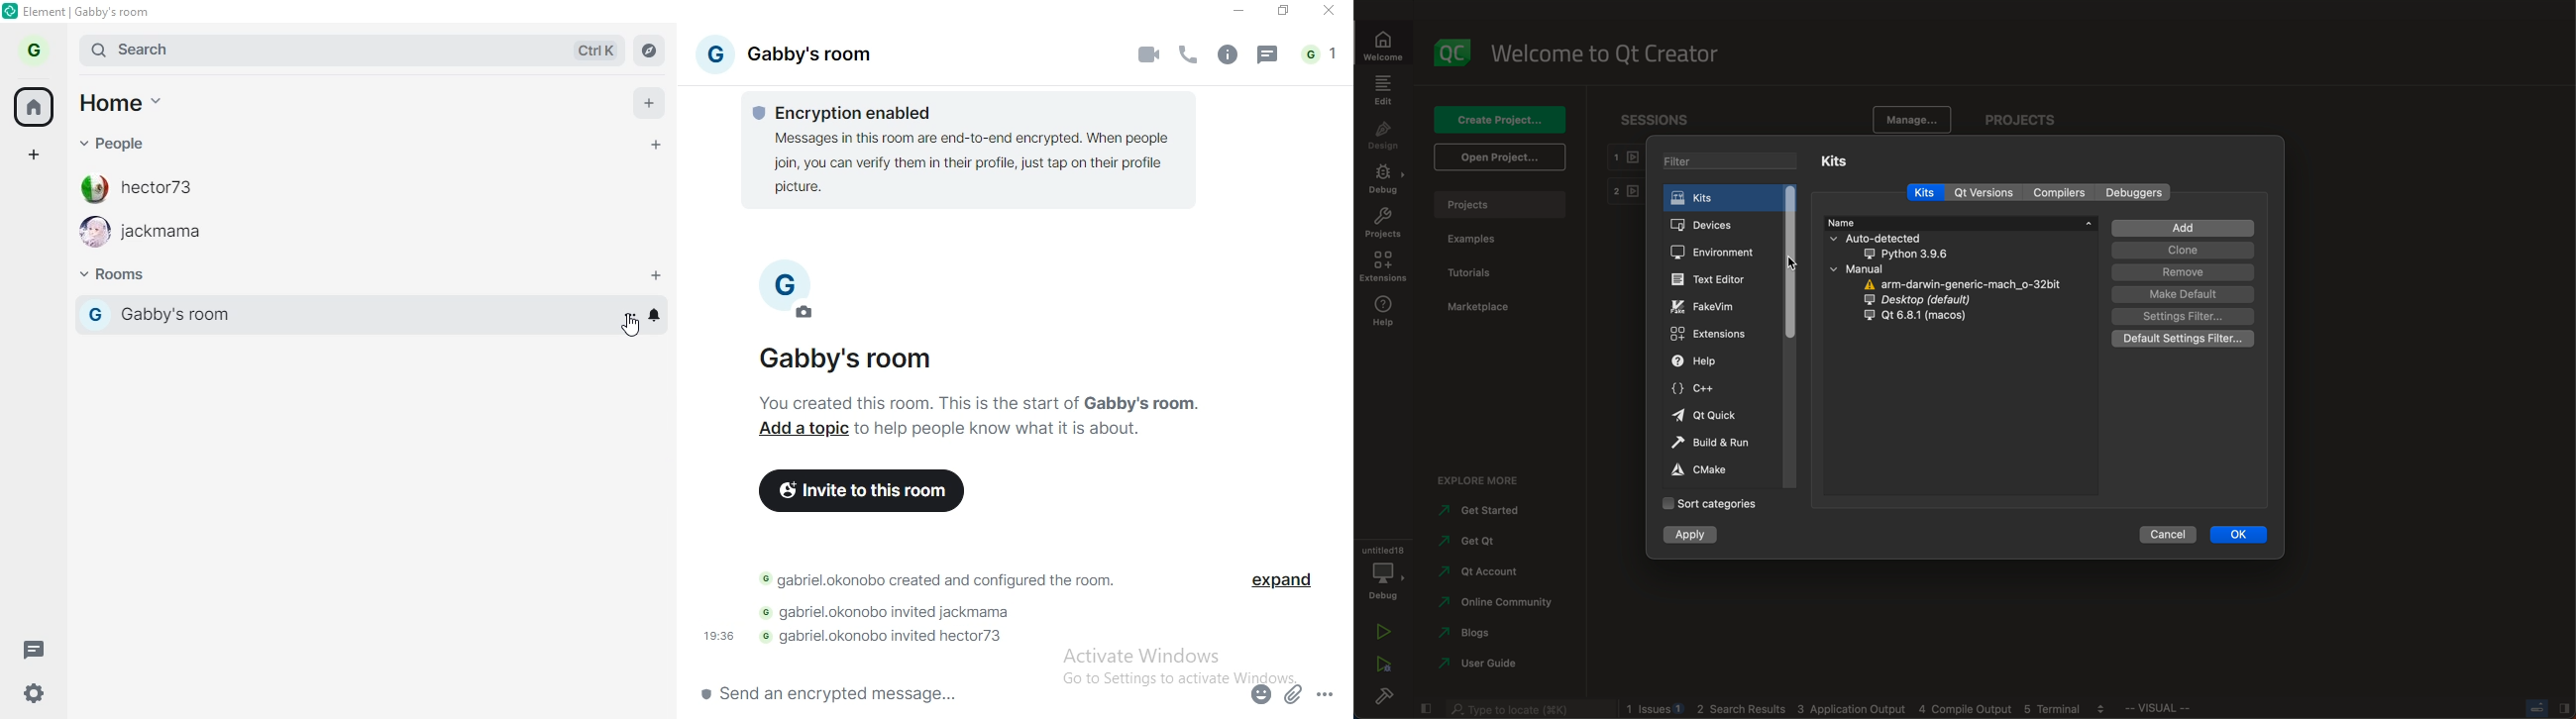 The height and width of the screenshot is (728, 2576). What do you see at coordinates (1711, 307) in the screenshot?
I see `fakeVim` at bounding box center [1711, 307].